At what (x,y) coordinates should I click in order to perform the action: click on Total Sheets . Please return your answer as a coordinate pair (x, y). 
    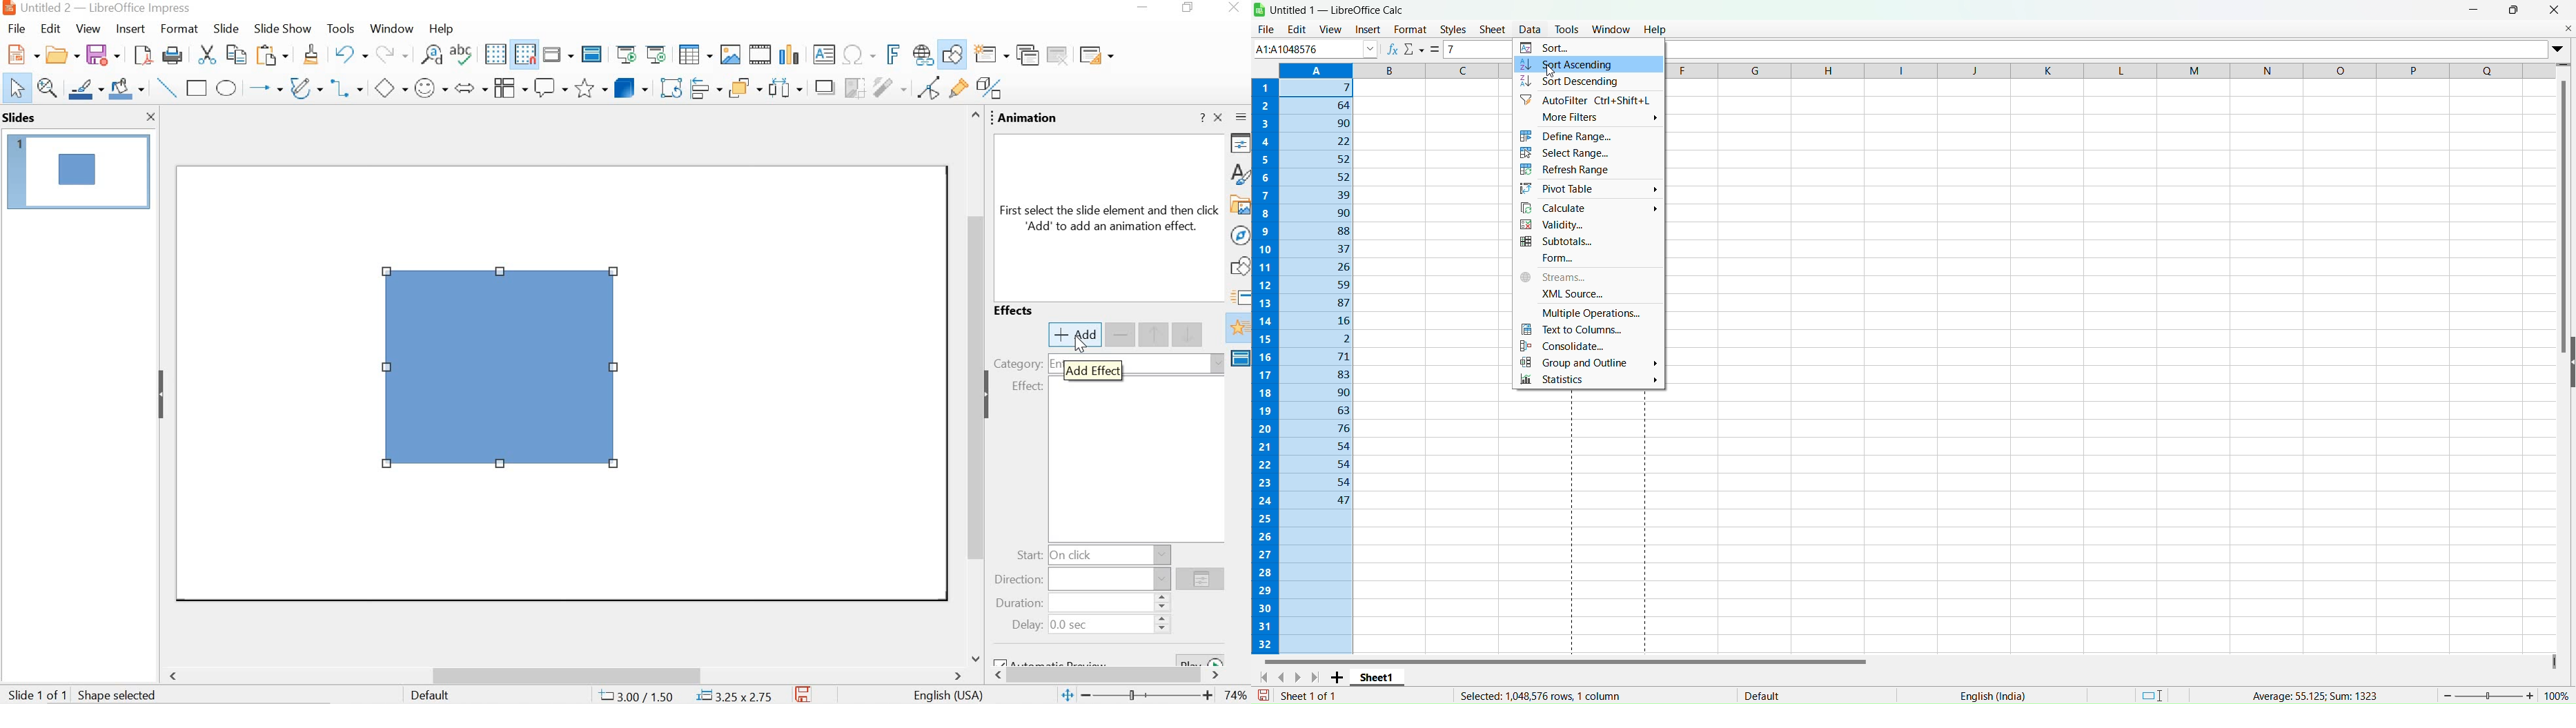
    Looking at the image, I should click on (1313, 694).